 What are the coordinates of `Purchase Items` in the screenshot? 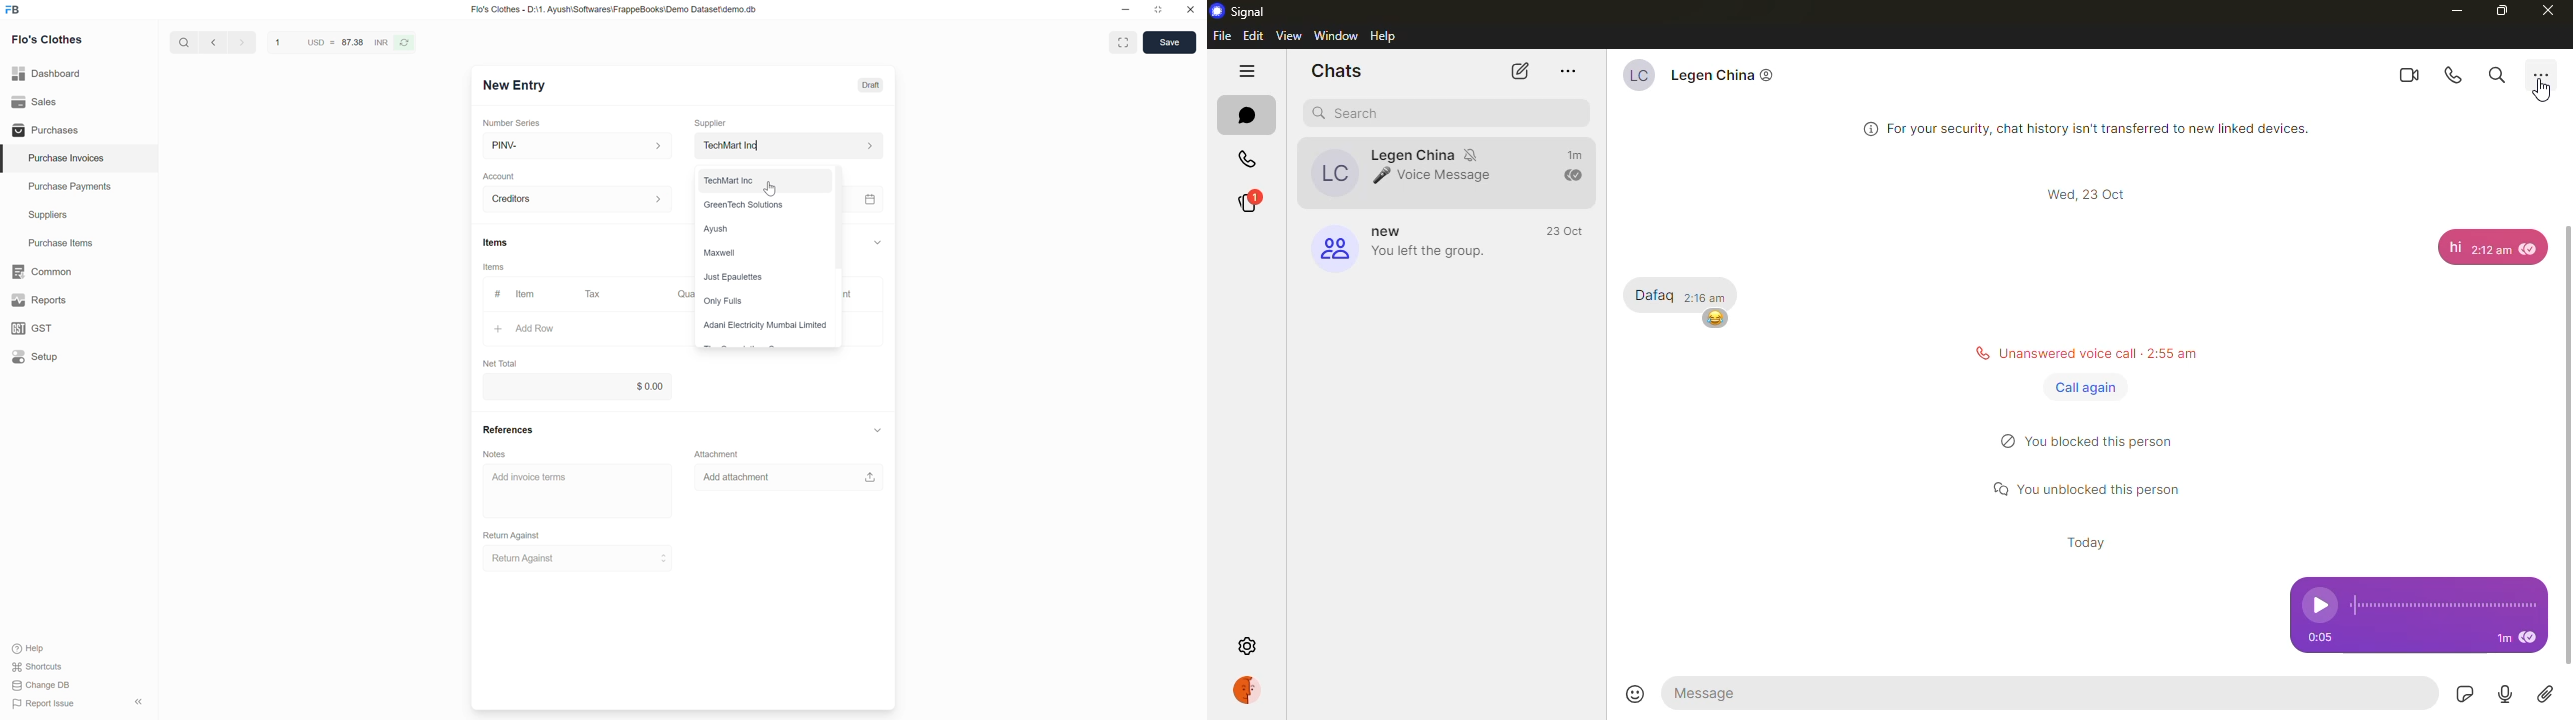 It's located at (55, 241).